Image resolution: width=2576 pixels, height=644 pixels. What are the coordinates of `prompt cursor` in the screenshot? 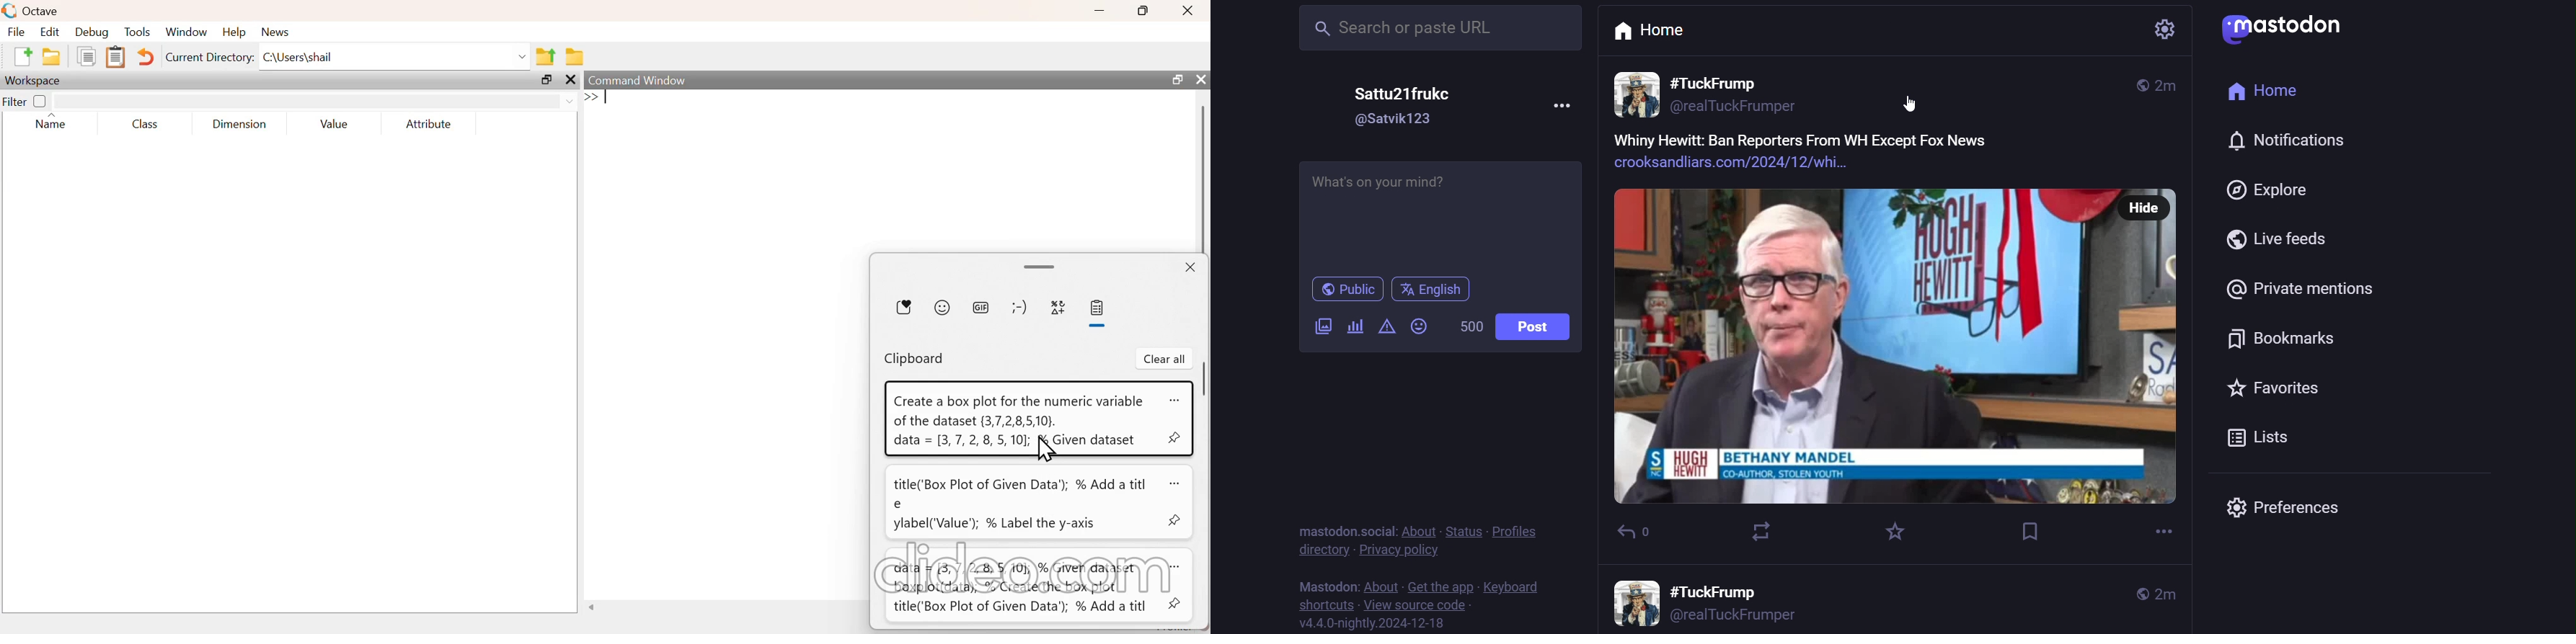 It's located at (588, 98).